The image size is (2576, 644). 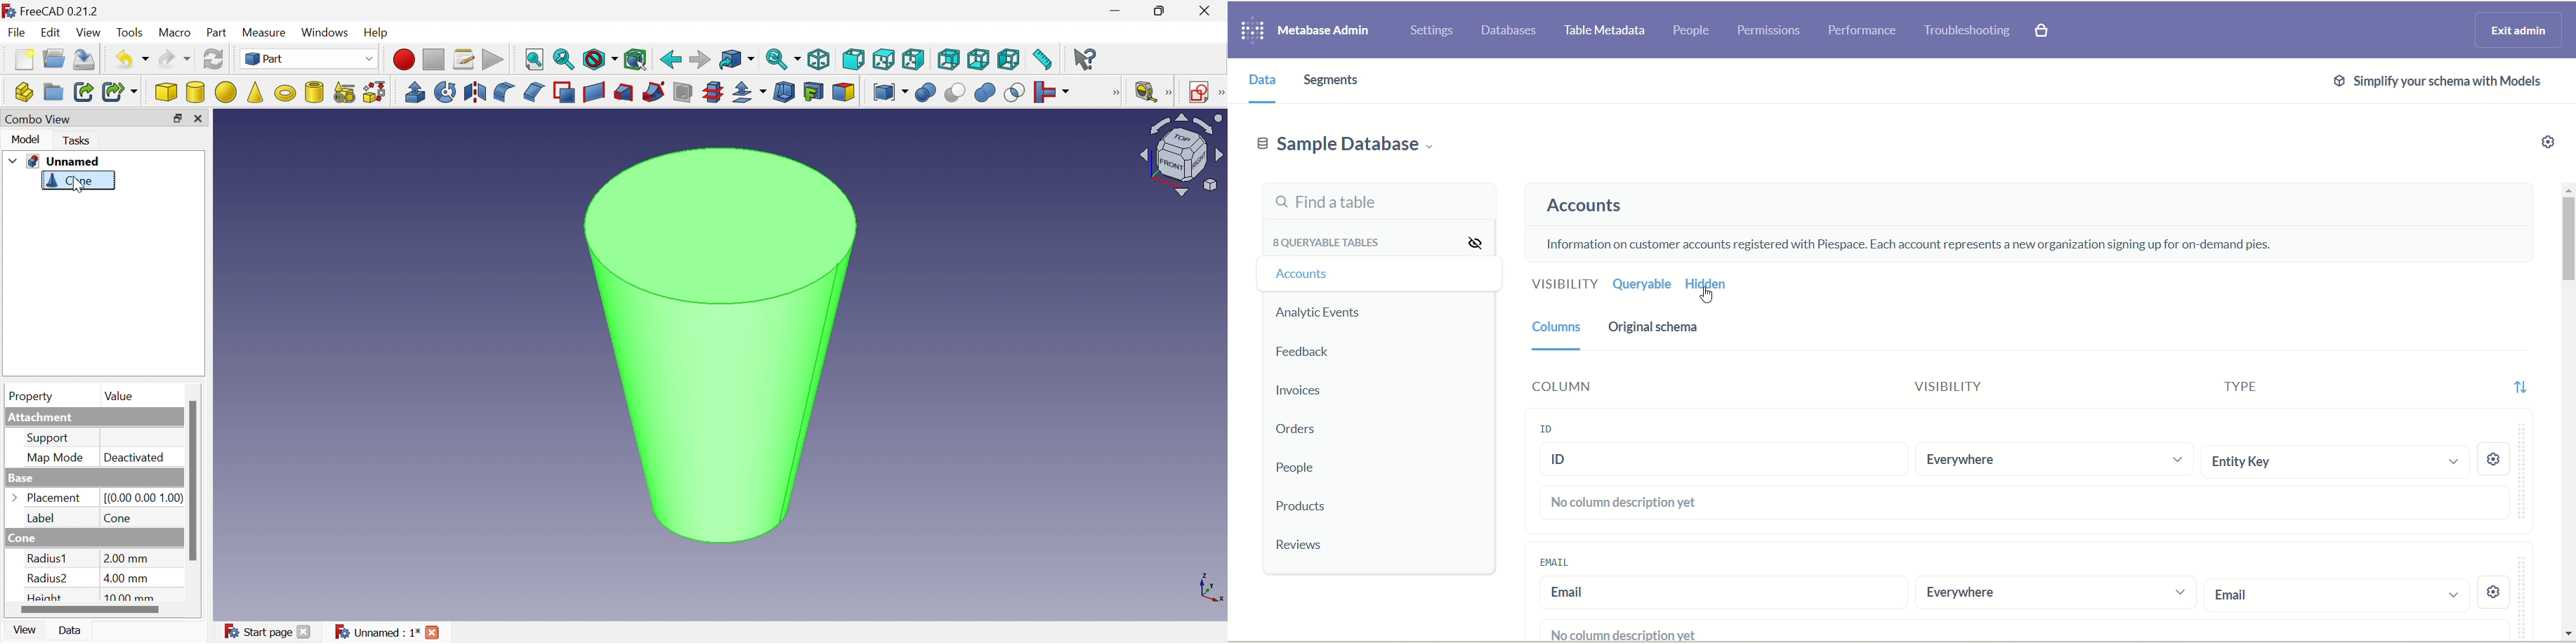 I want to click on Cone, so click(x=118, y=517).